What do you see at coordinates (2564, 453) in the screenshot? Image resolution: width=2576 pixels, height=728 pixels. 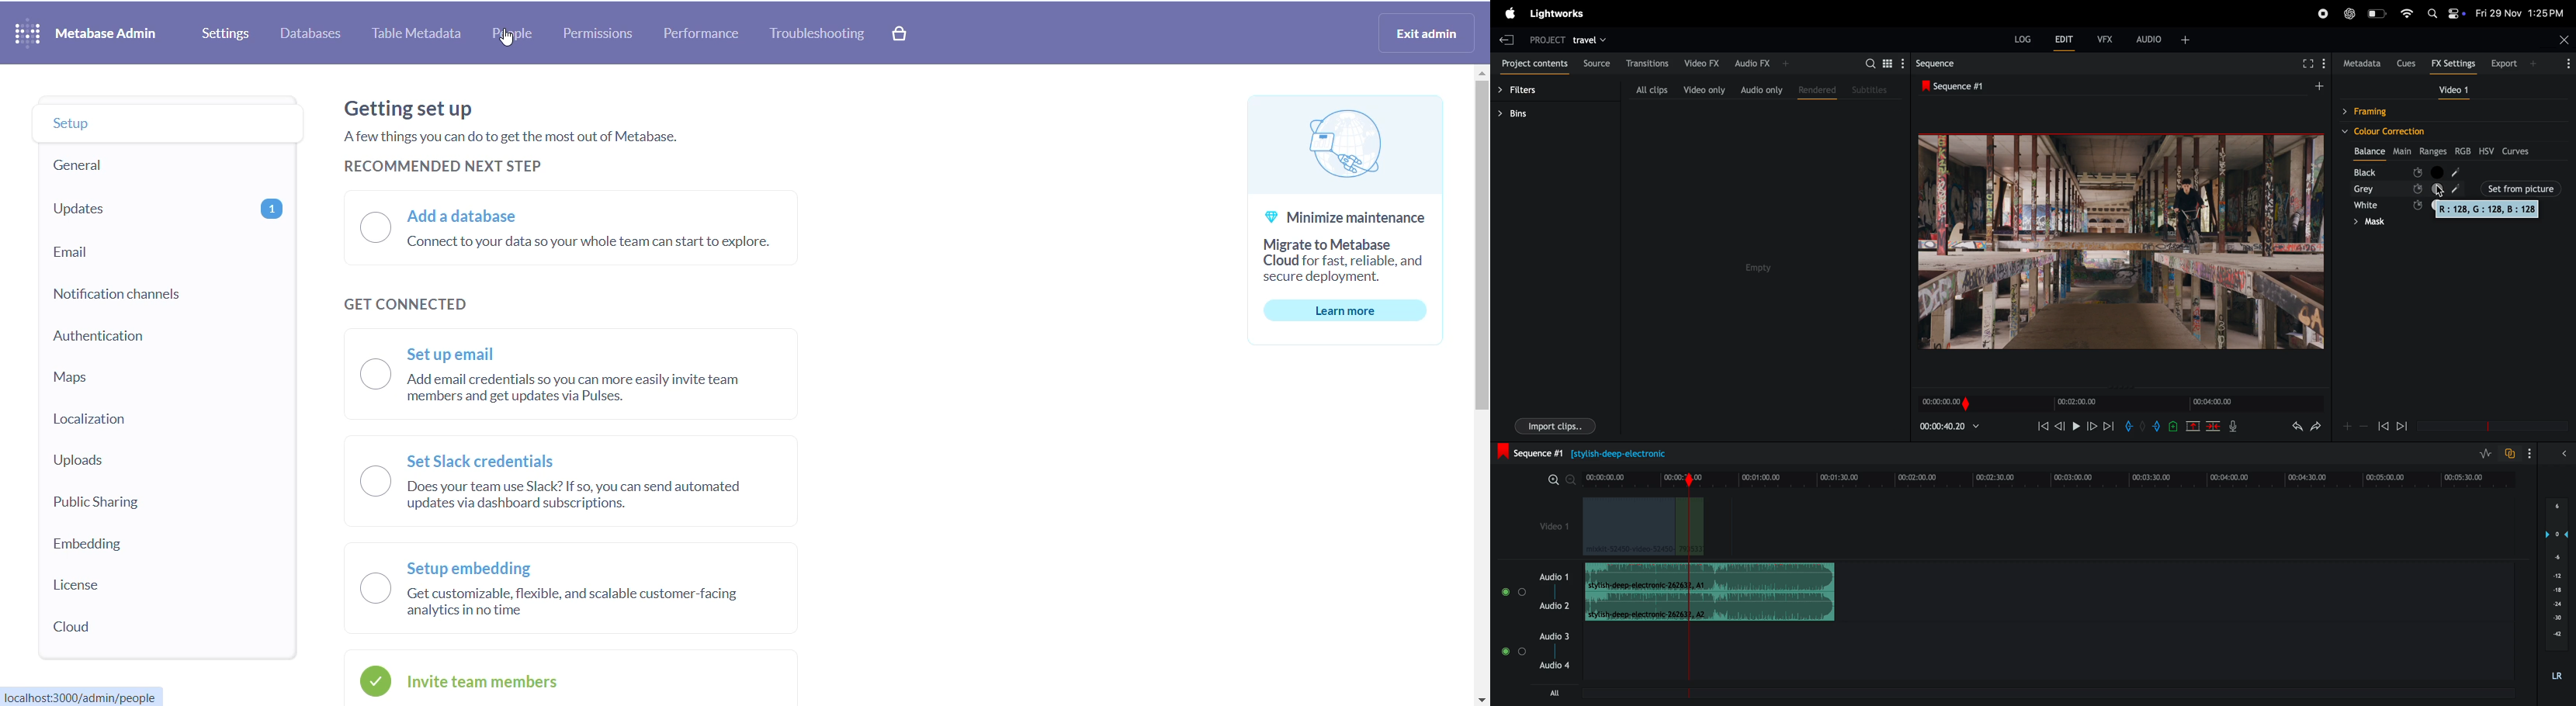 I see `expand` at bounding box center [2564, 453].